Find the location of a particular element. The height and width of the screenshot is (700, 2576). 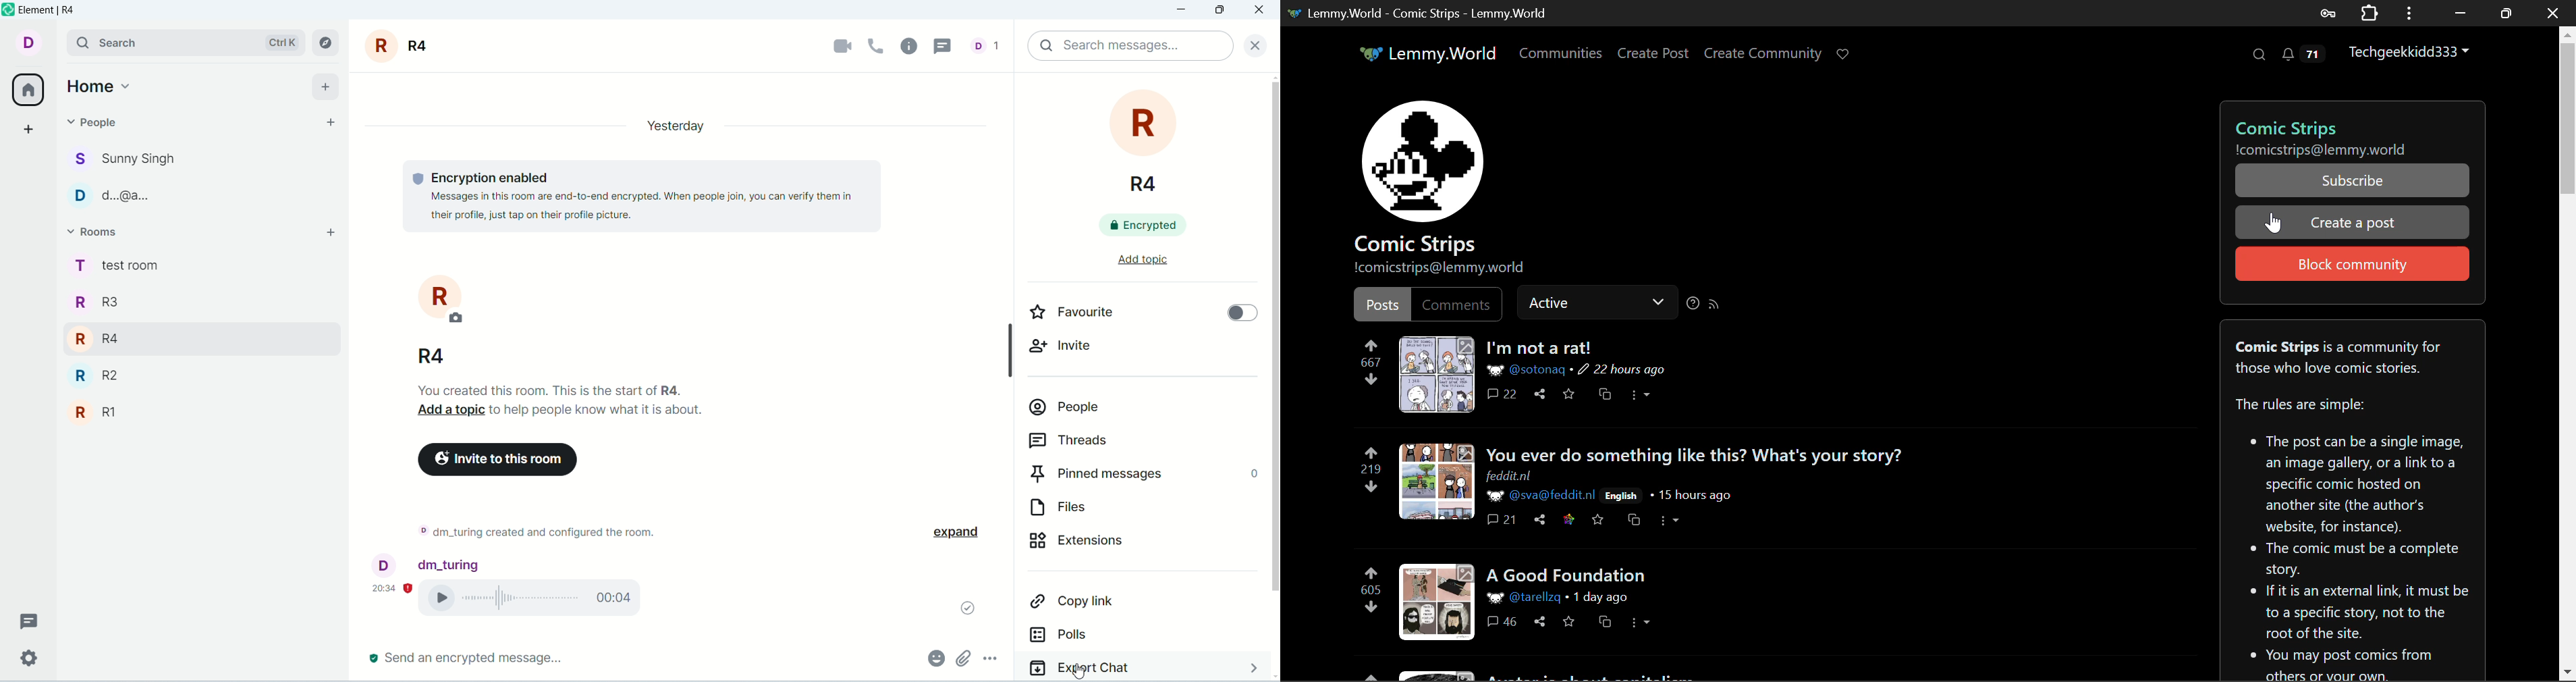

time is located at coordinates (393, 587).